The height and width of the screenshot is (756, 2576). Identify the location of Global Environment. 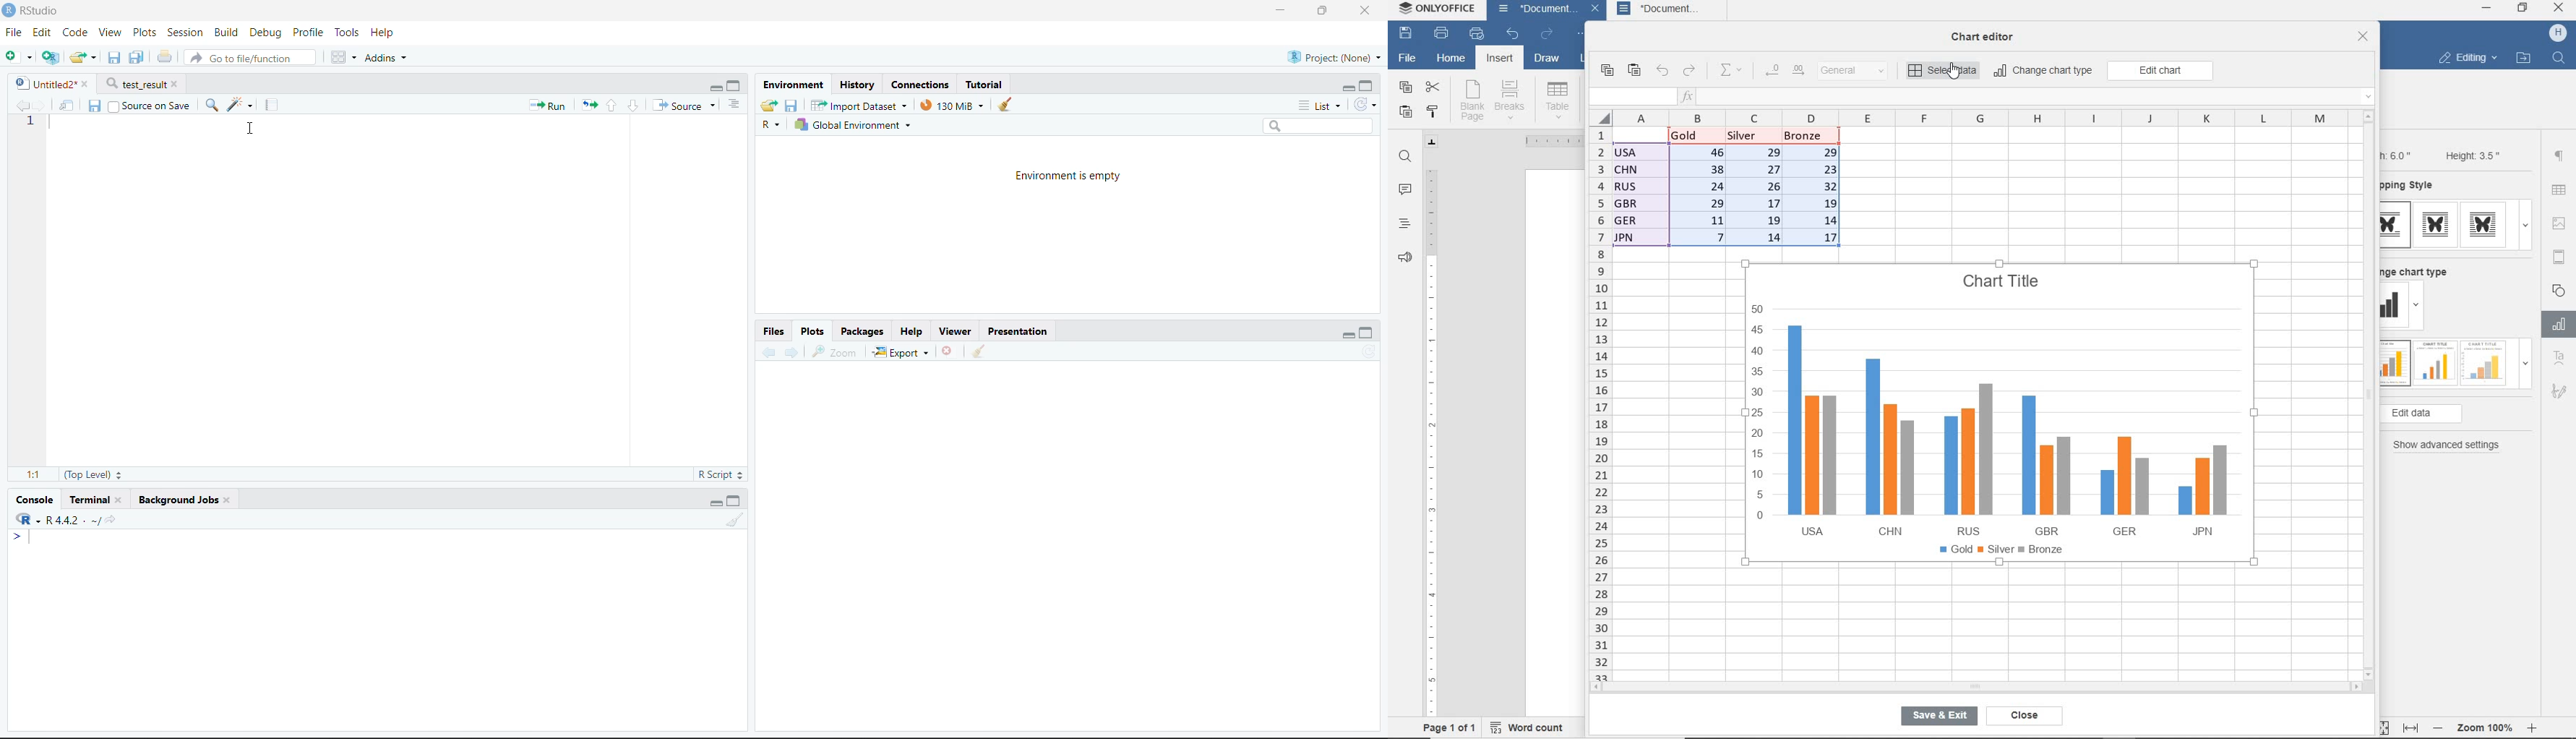
(853, 125).